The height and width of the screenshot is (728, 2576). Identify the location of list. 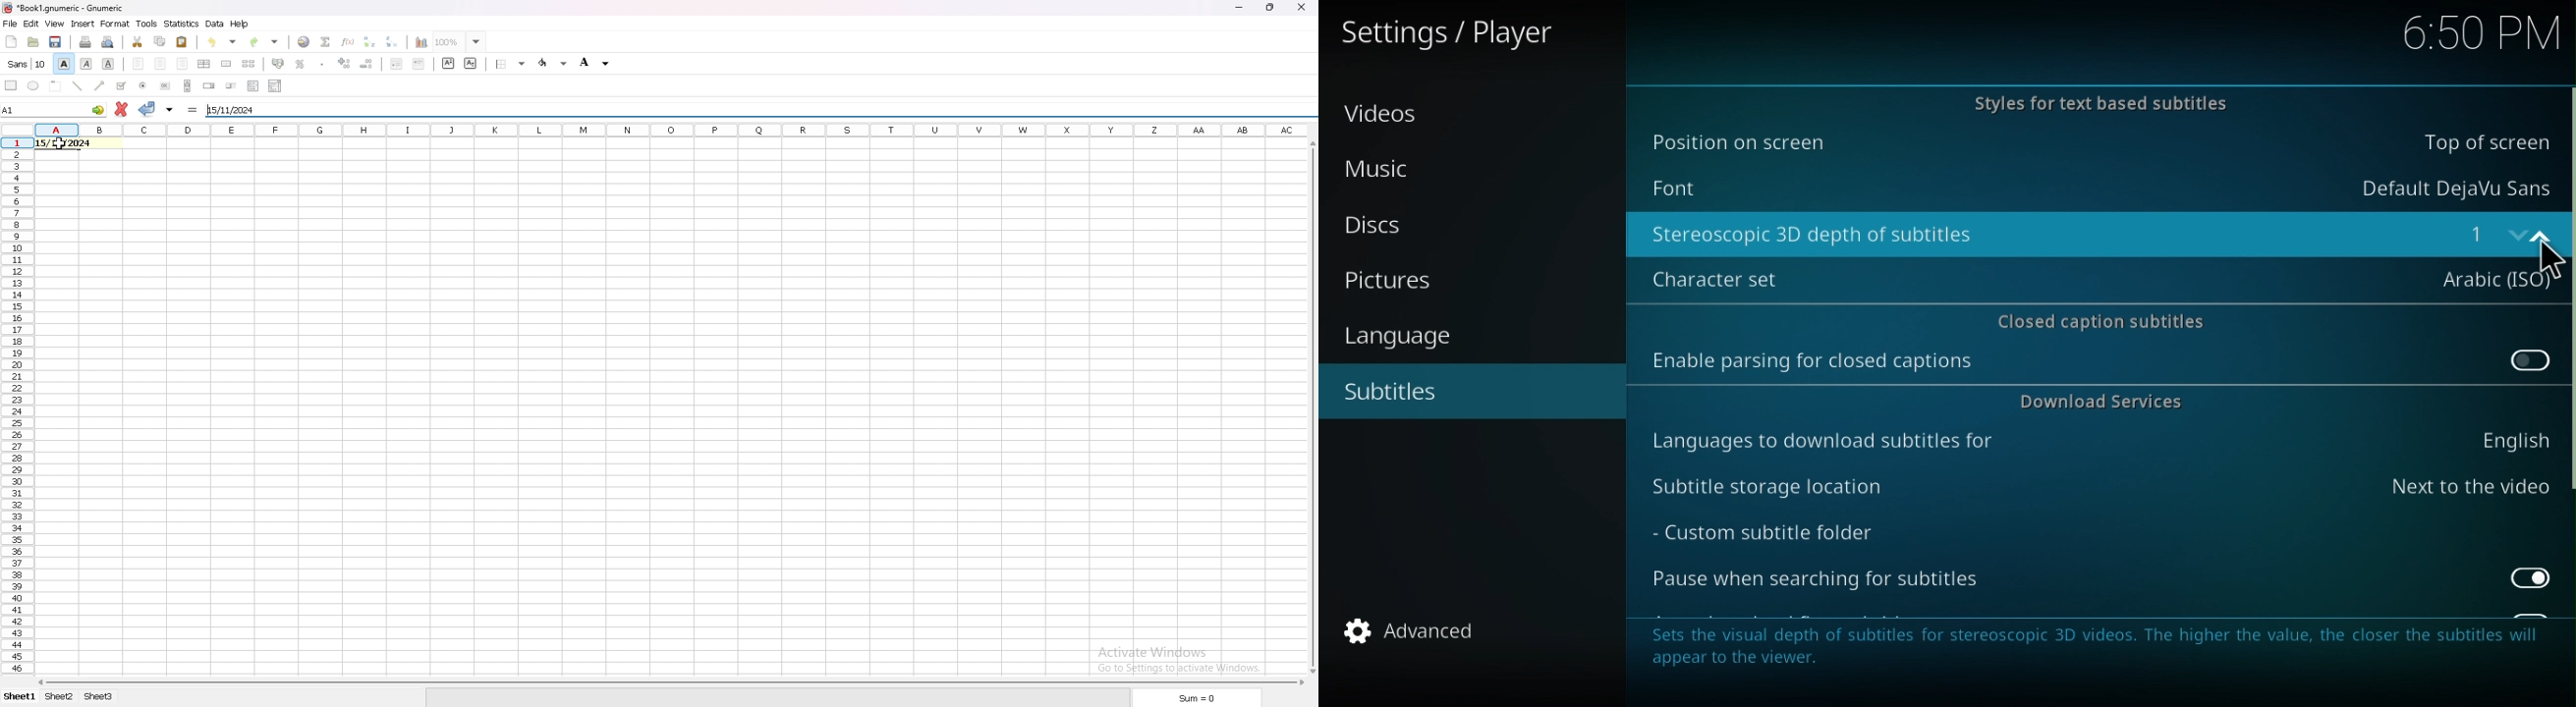
(253, 86).